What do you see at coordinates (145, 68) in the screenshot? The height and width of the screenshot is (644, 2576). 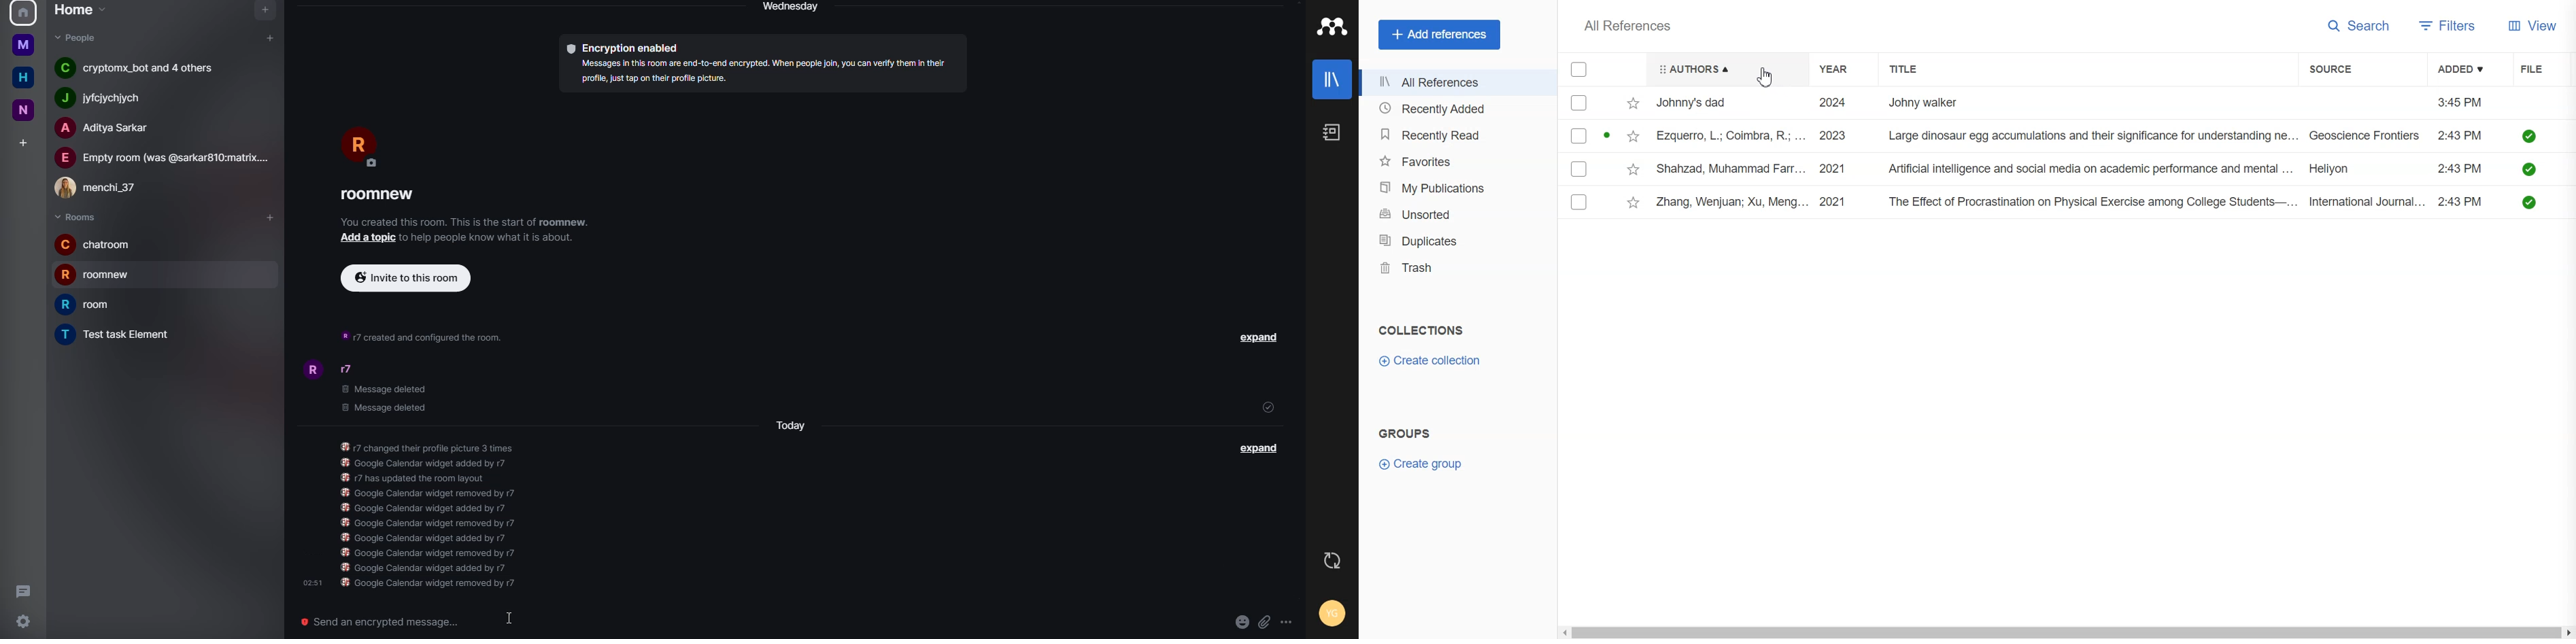 I see `people` at bounding box center [145, 68].